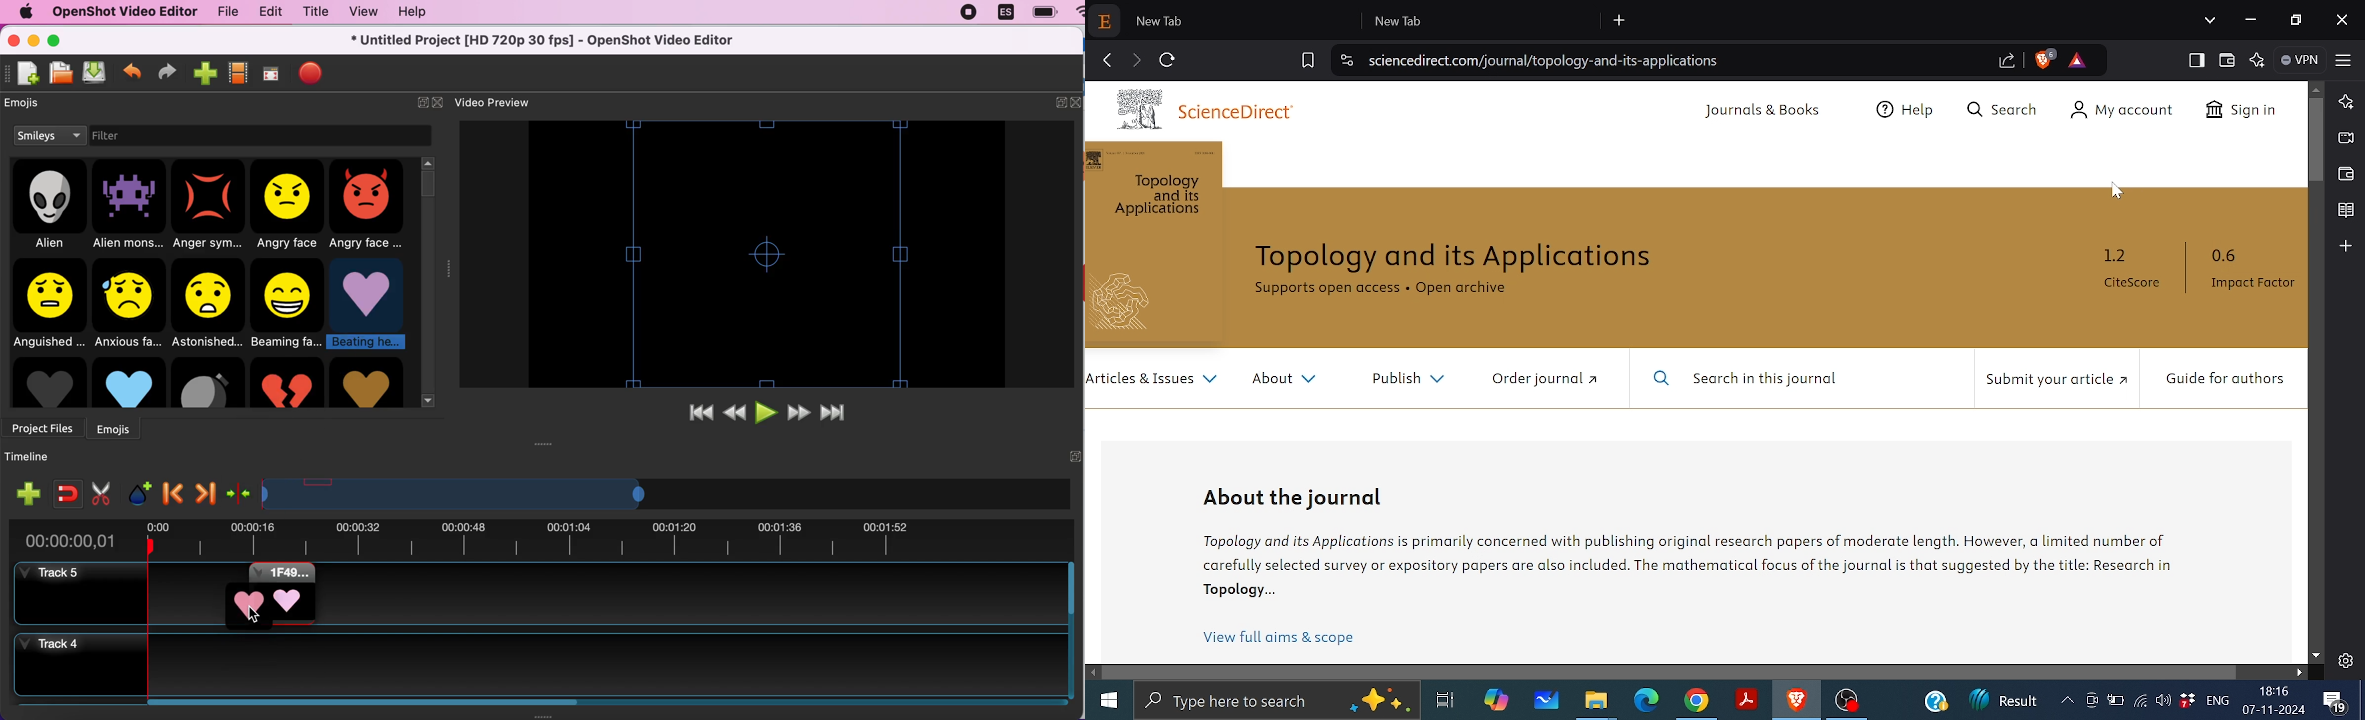 The width and height of the screenshot is (2380, 728). What do you see at coordinates (370, 207) in the screenshot?
I see `angry face 2` at bounding box center [370, 207].